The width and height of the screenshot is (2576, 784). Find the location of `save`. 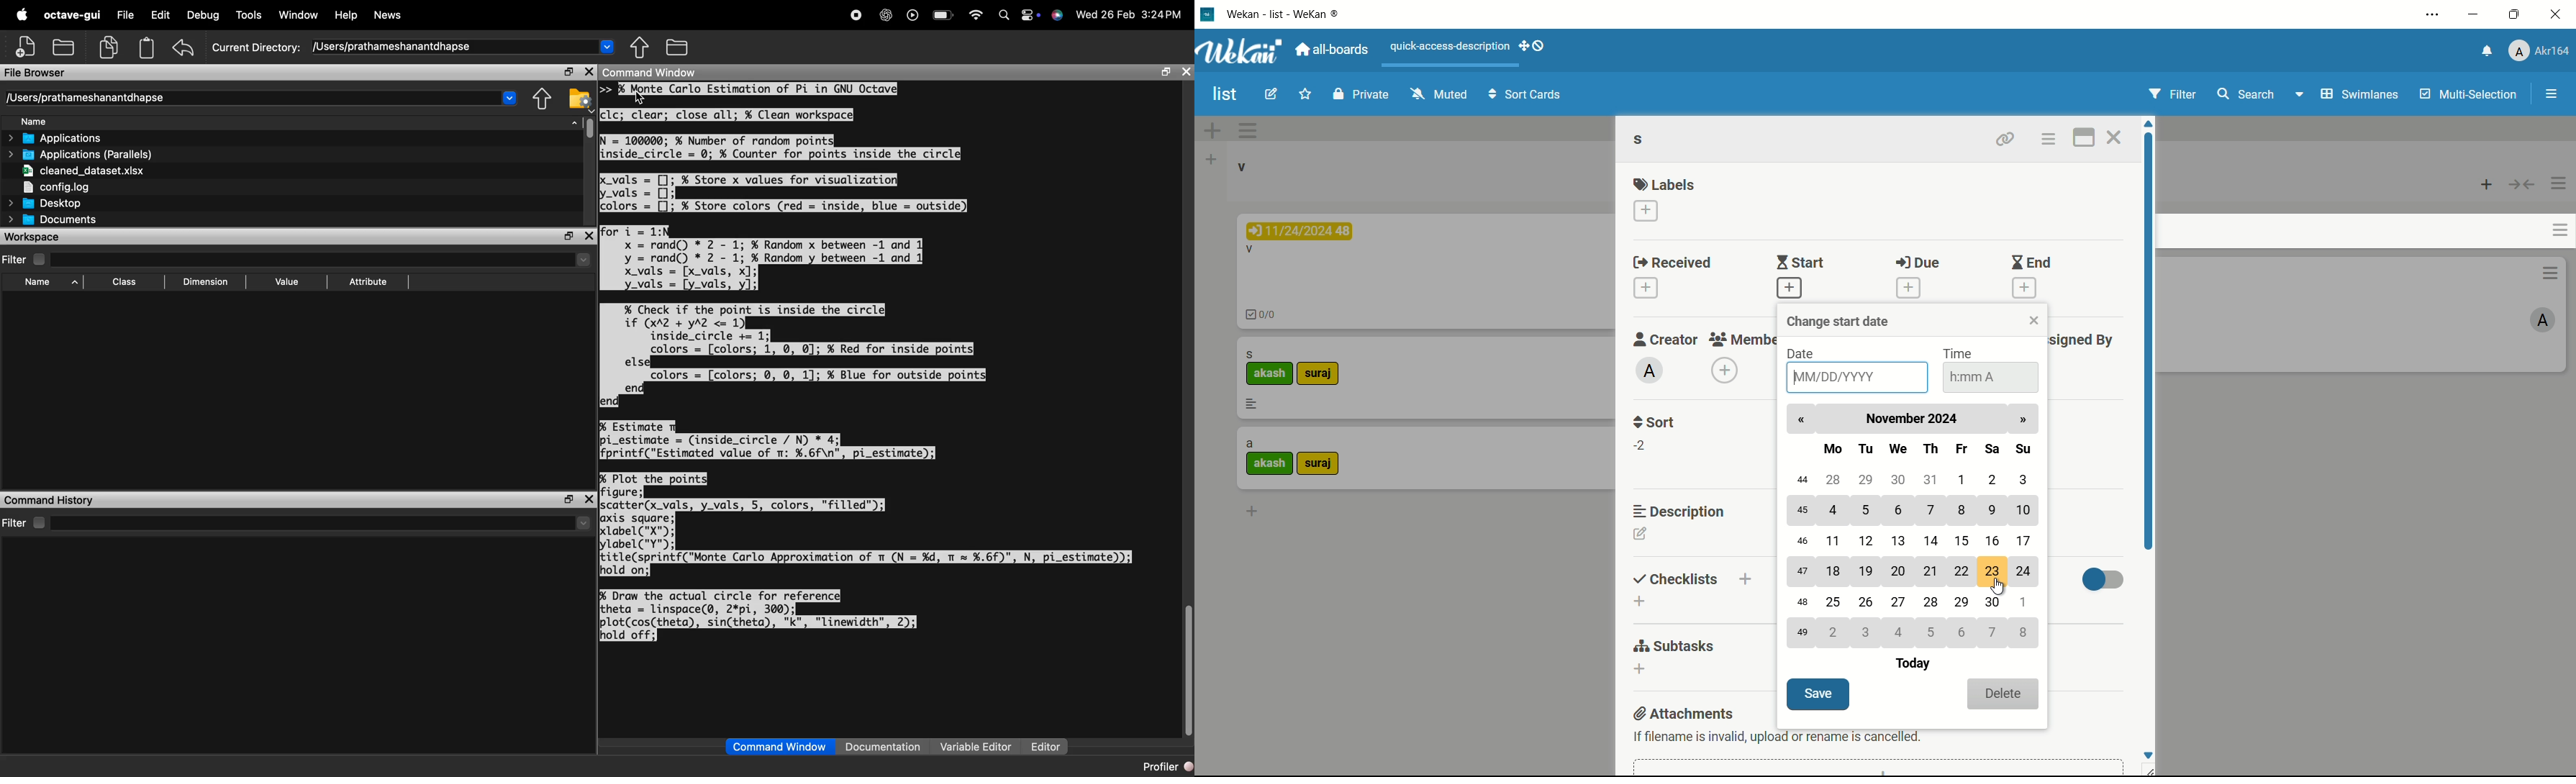

save is located at coordinates (1818, 694).